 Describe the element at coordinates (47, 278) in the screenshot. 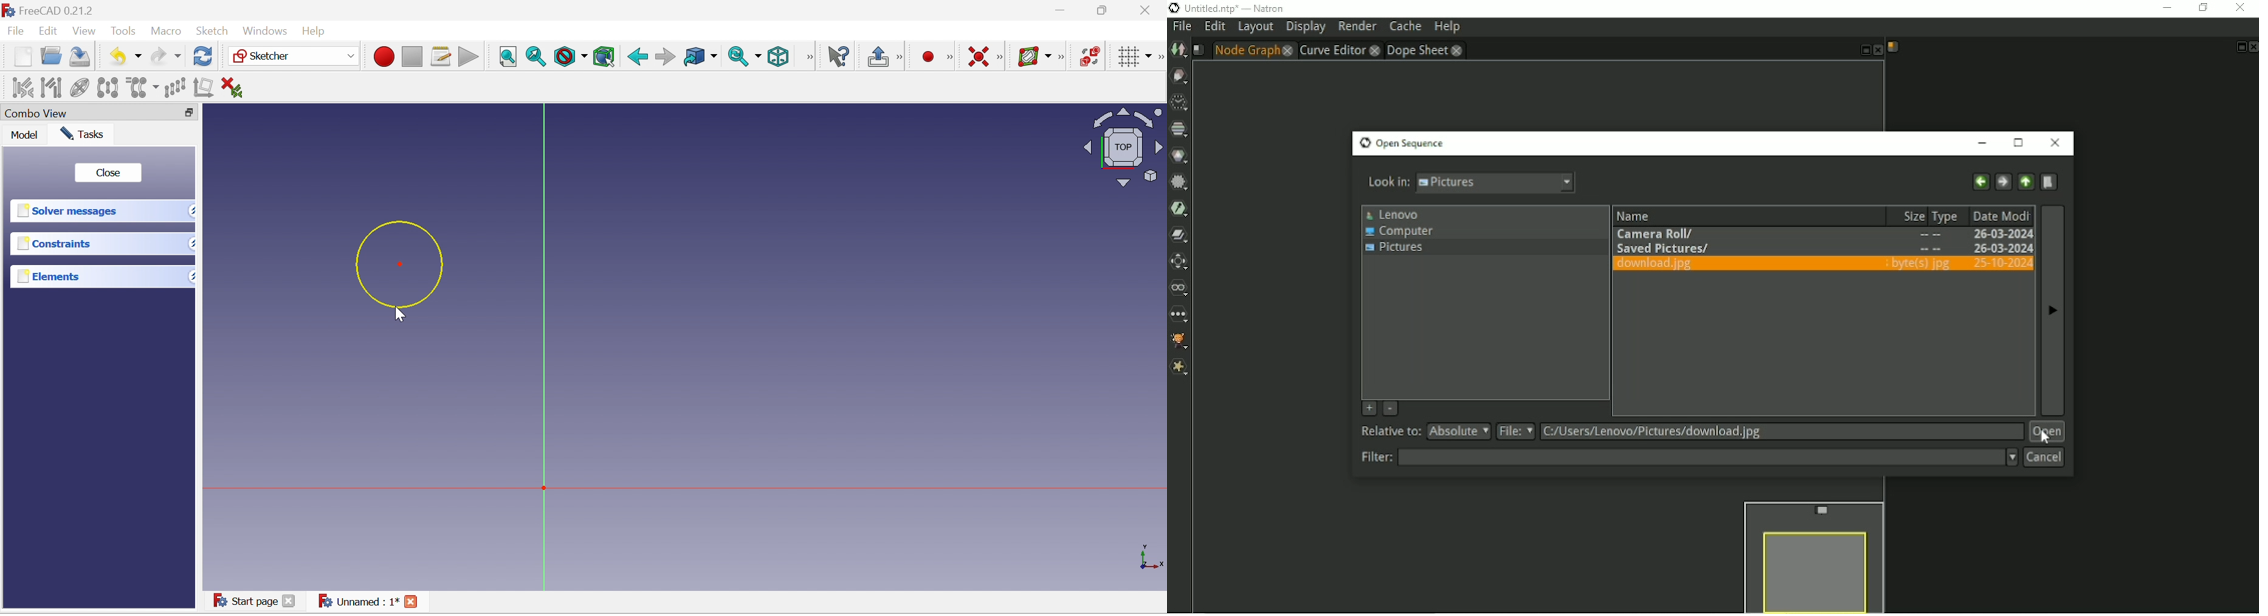

I see `Elements` at that location.